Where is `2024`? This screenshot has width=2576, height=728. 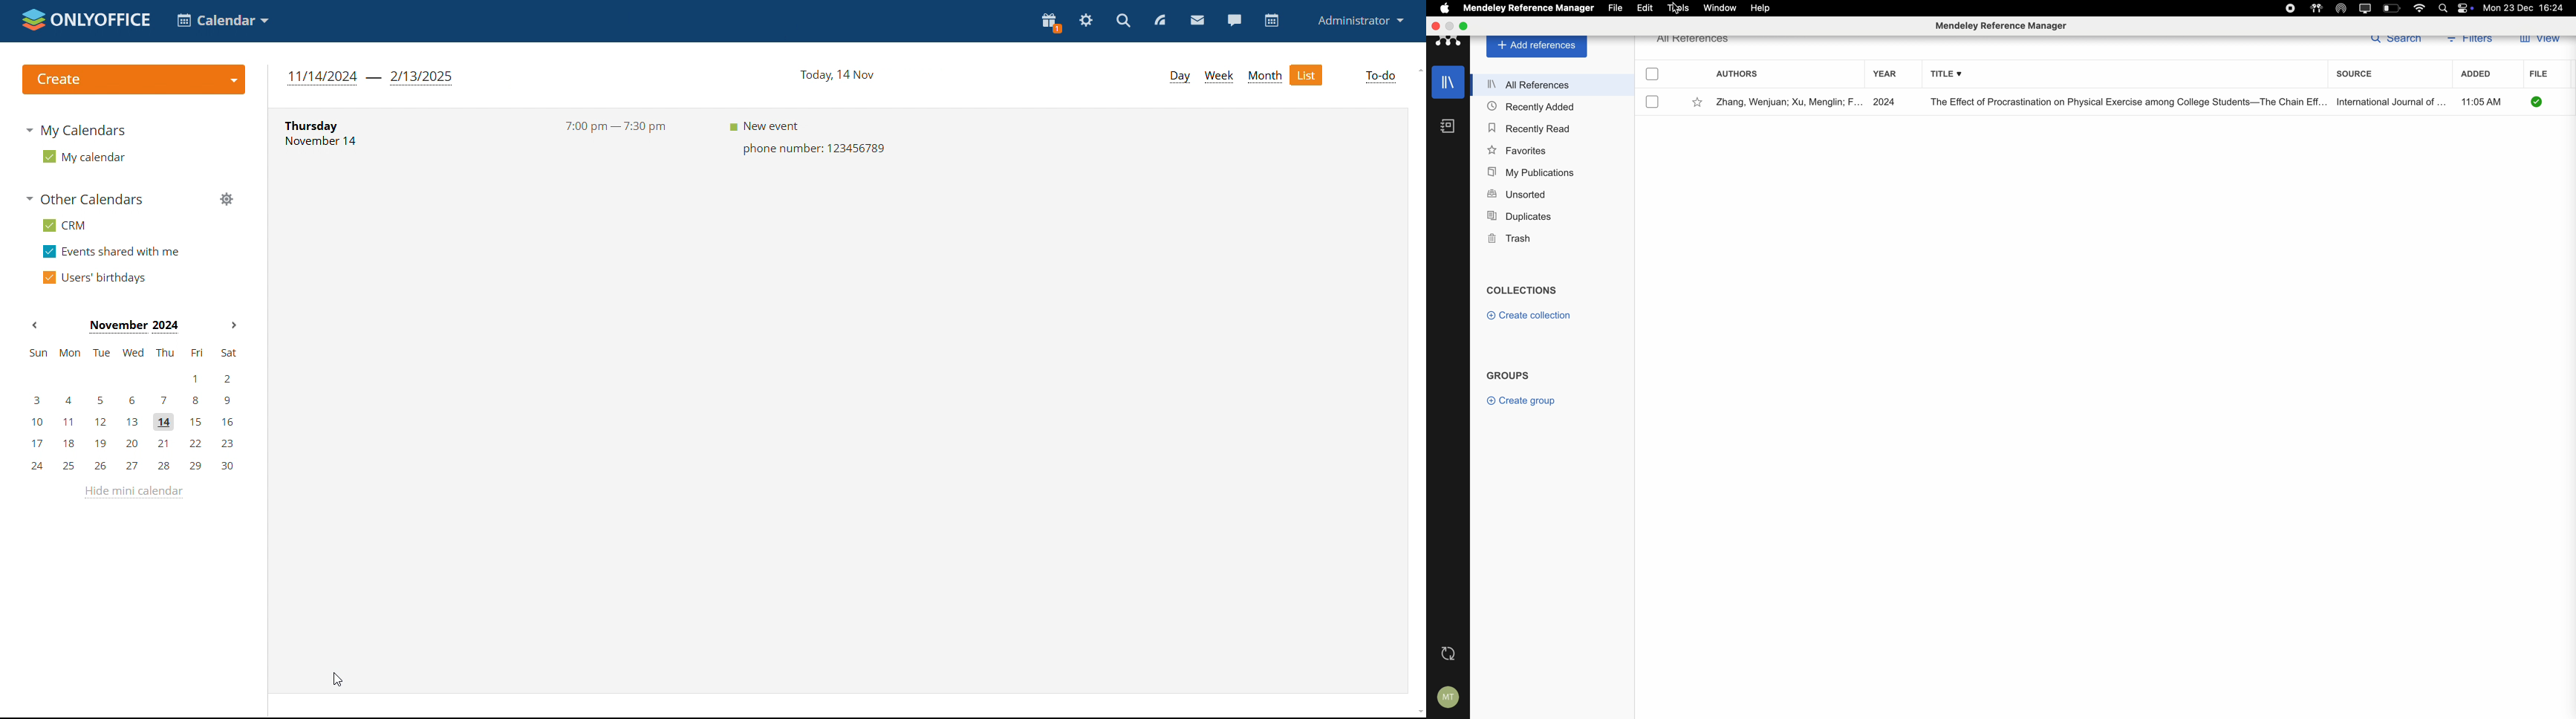 2024 is located at coordinates (1886, 102).